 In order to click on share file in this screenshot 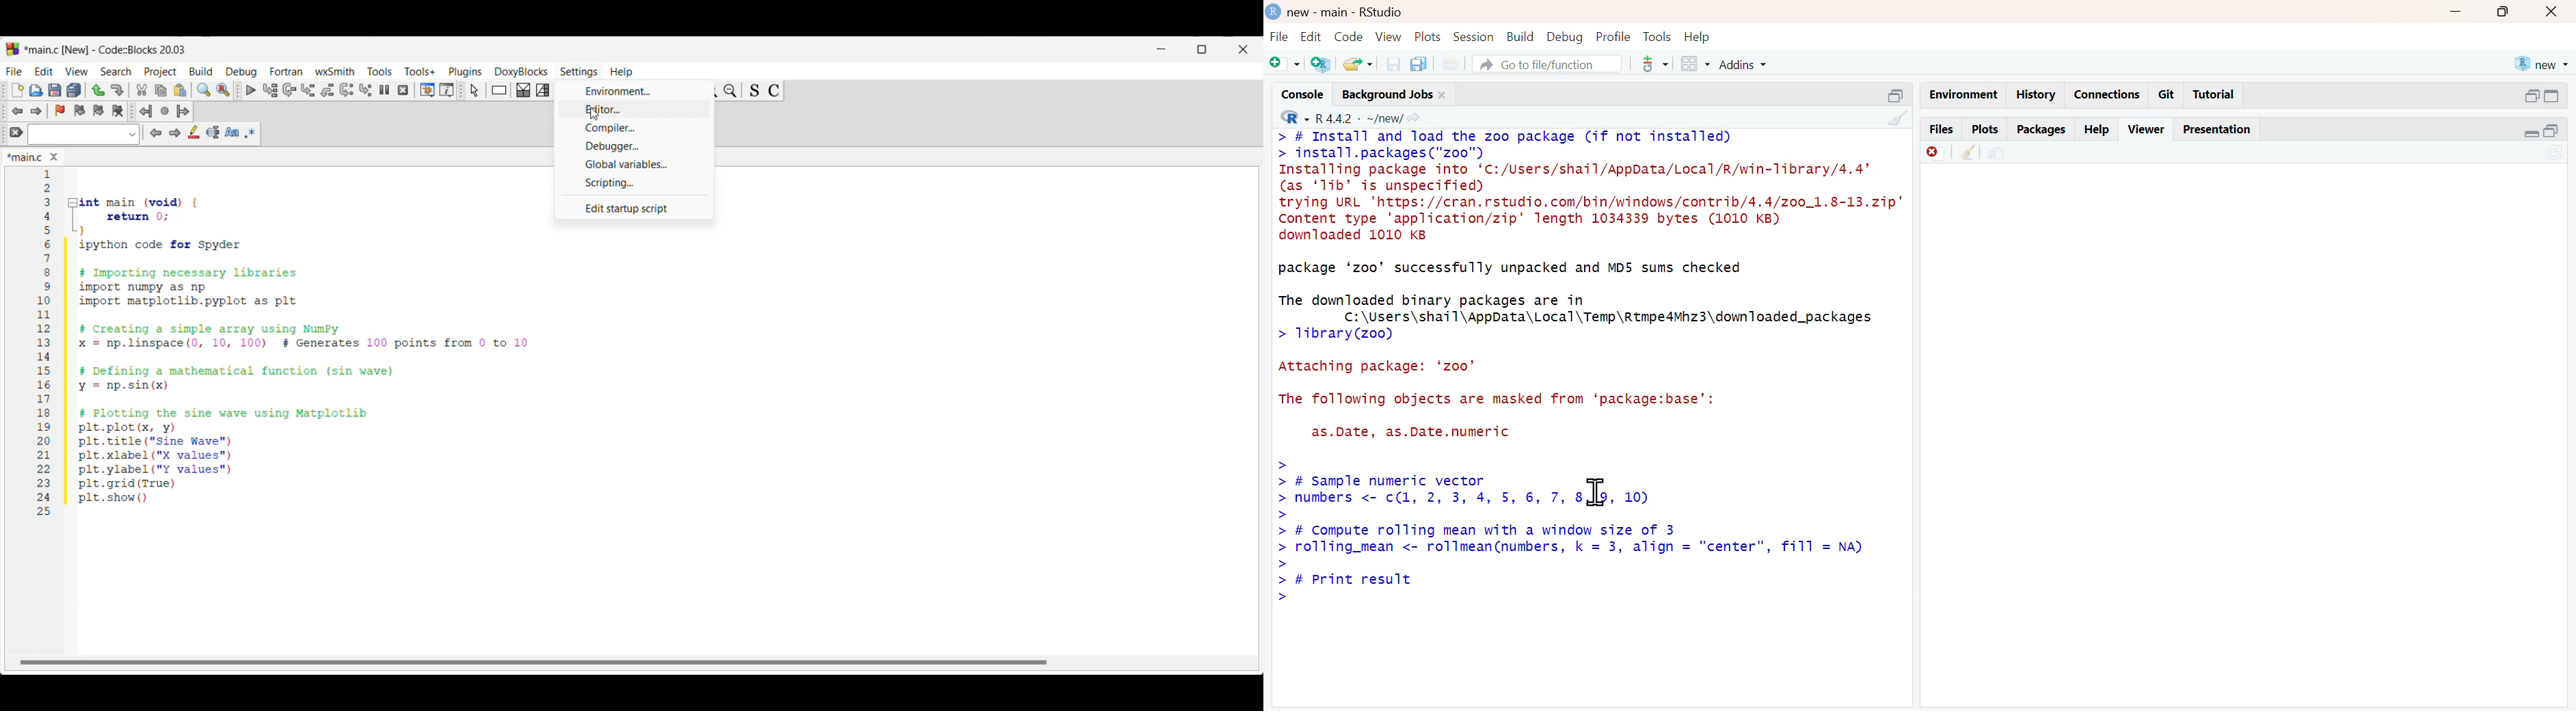, I will do `click(1997, 153)`.